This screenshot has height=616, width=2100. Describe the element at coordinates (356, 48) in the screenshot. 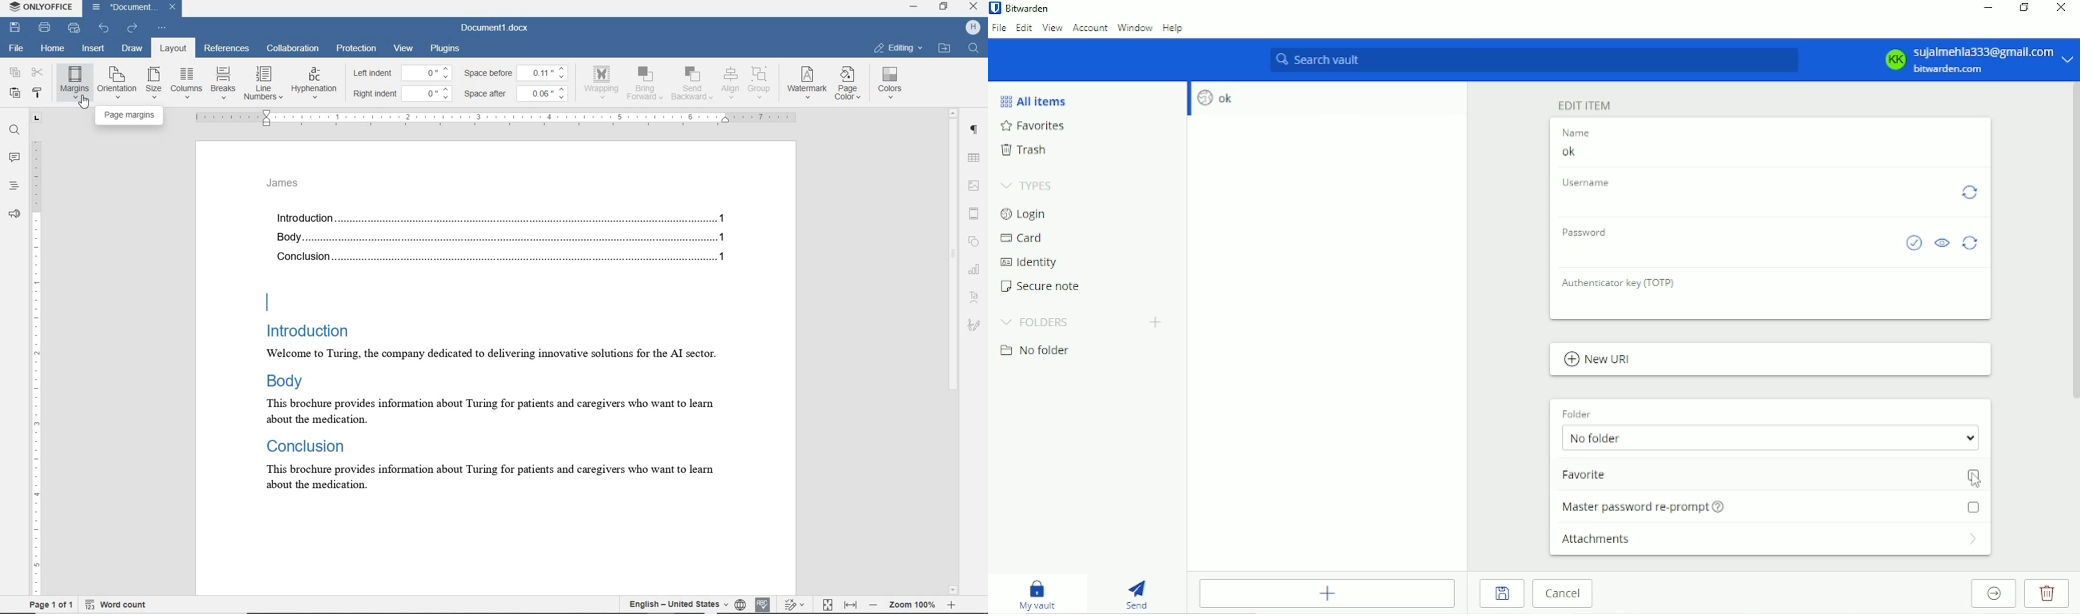

I see `protection` at that location.